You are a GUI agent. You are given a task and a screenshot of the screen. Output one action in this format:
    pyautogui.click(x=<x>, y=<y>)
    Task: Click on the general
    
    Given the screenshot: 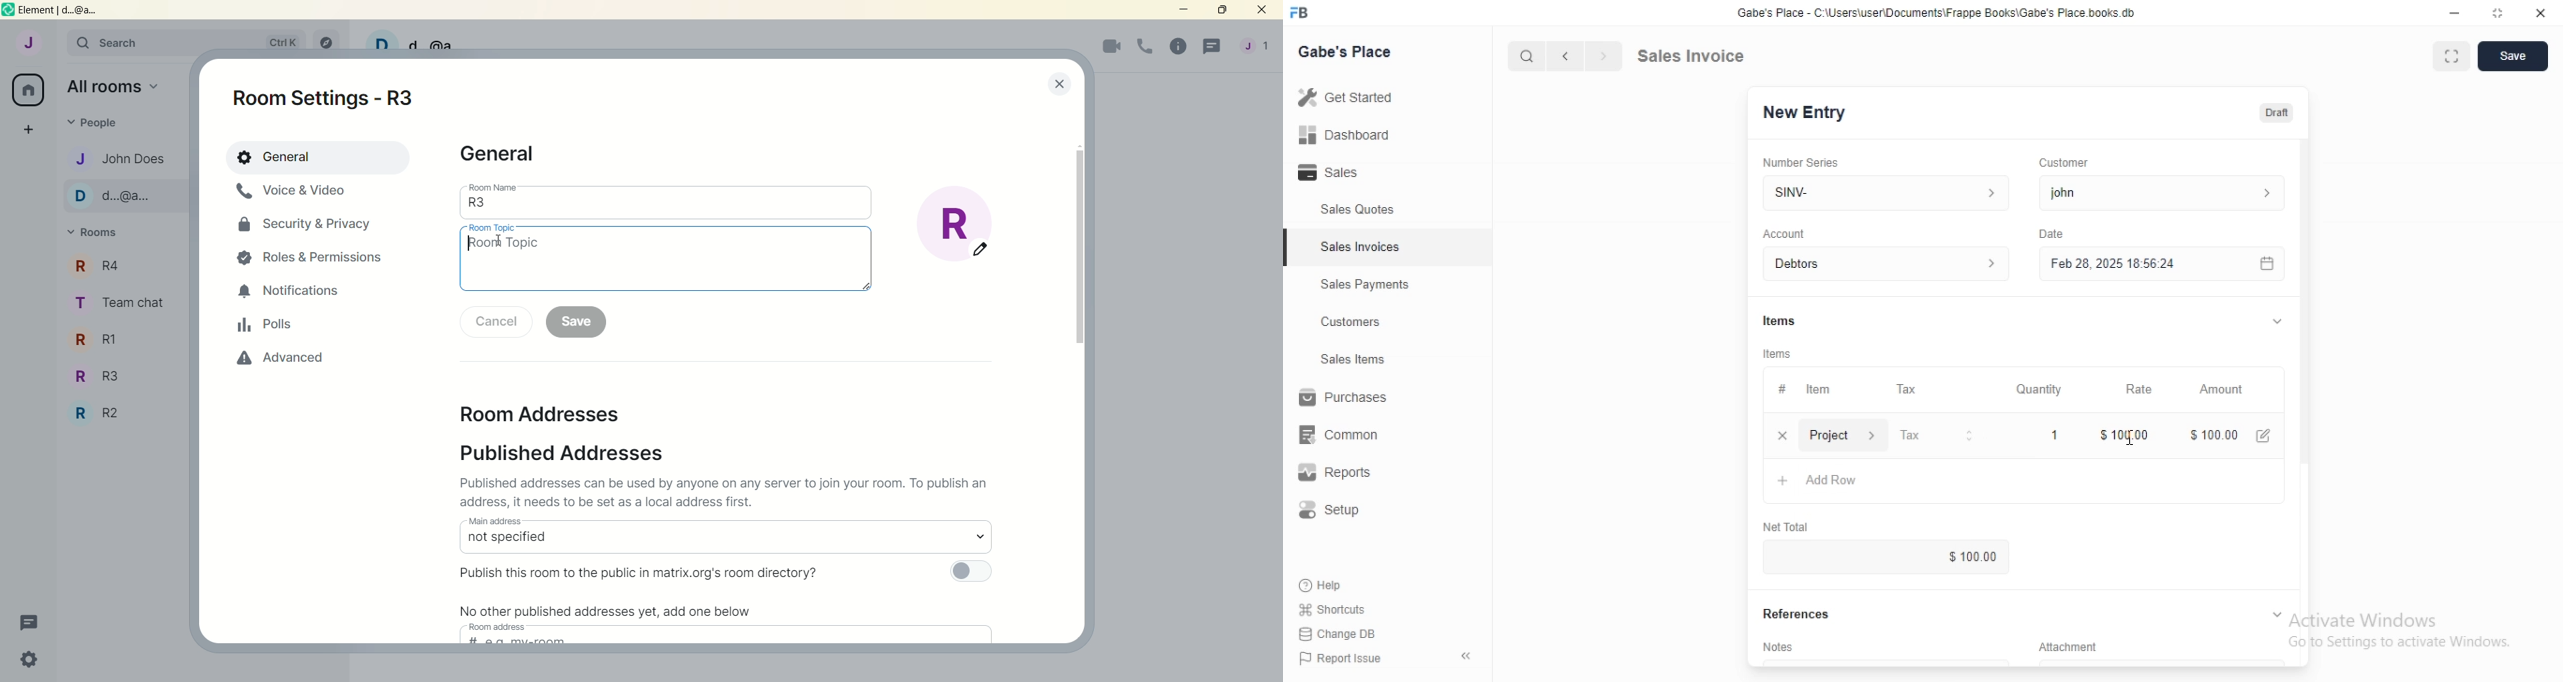 What is the action you would take?
    pyautogui.click(x=320, y=156)
    